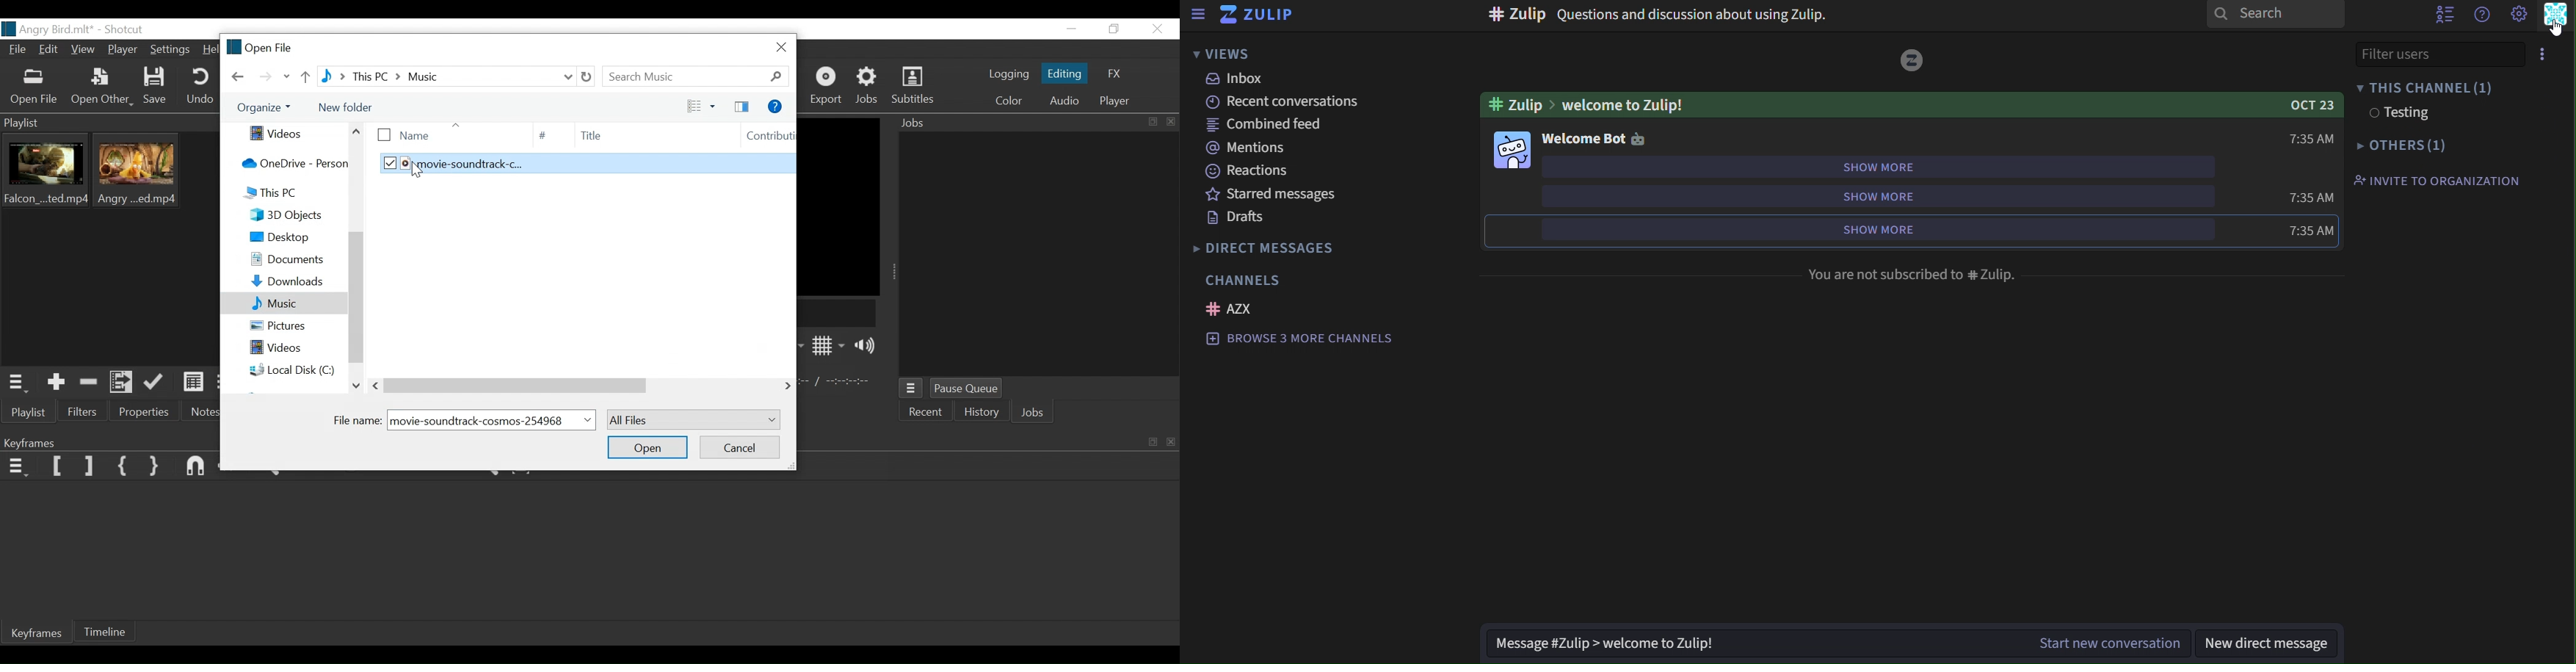  What do you see at coordinates (264, 108) in the screenshot?
I see `Organize` at bounding box center [264, 108].